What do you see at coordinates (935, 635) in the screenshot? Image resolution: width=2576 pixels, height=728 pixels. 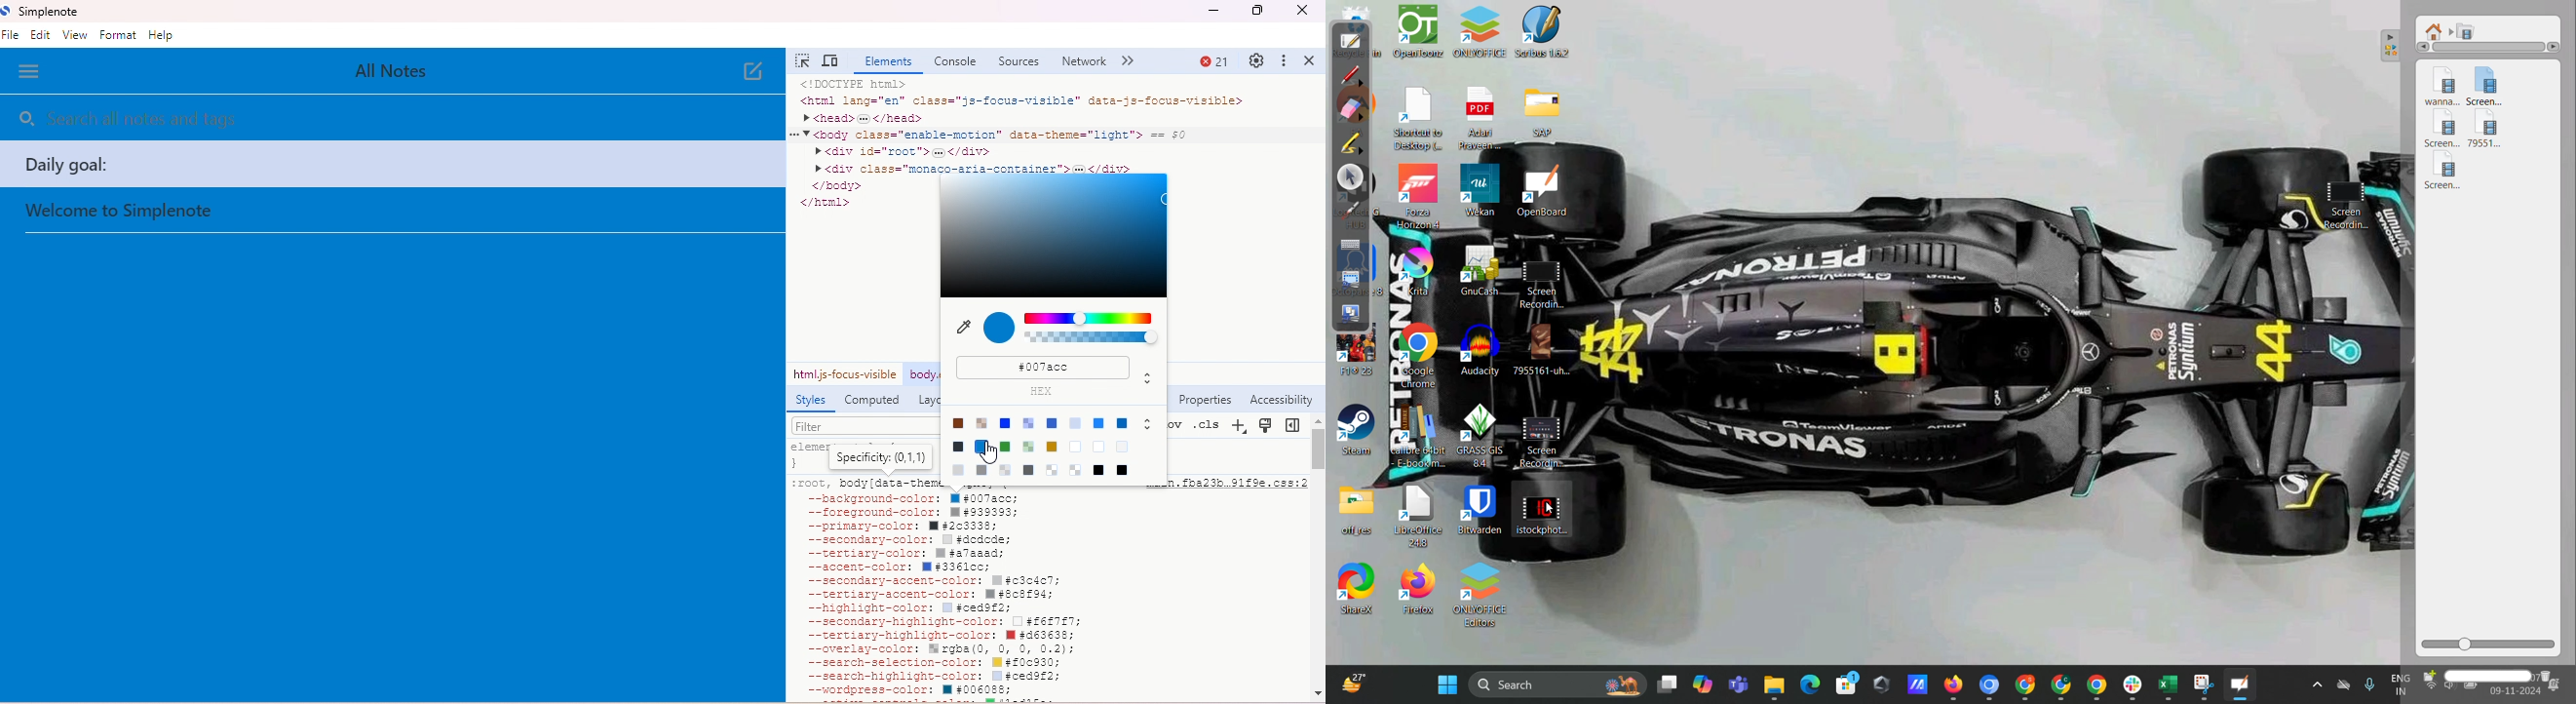 I see `tertiary-highlight-color` at bounding box center [935, 635].